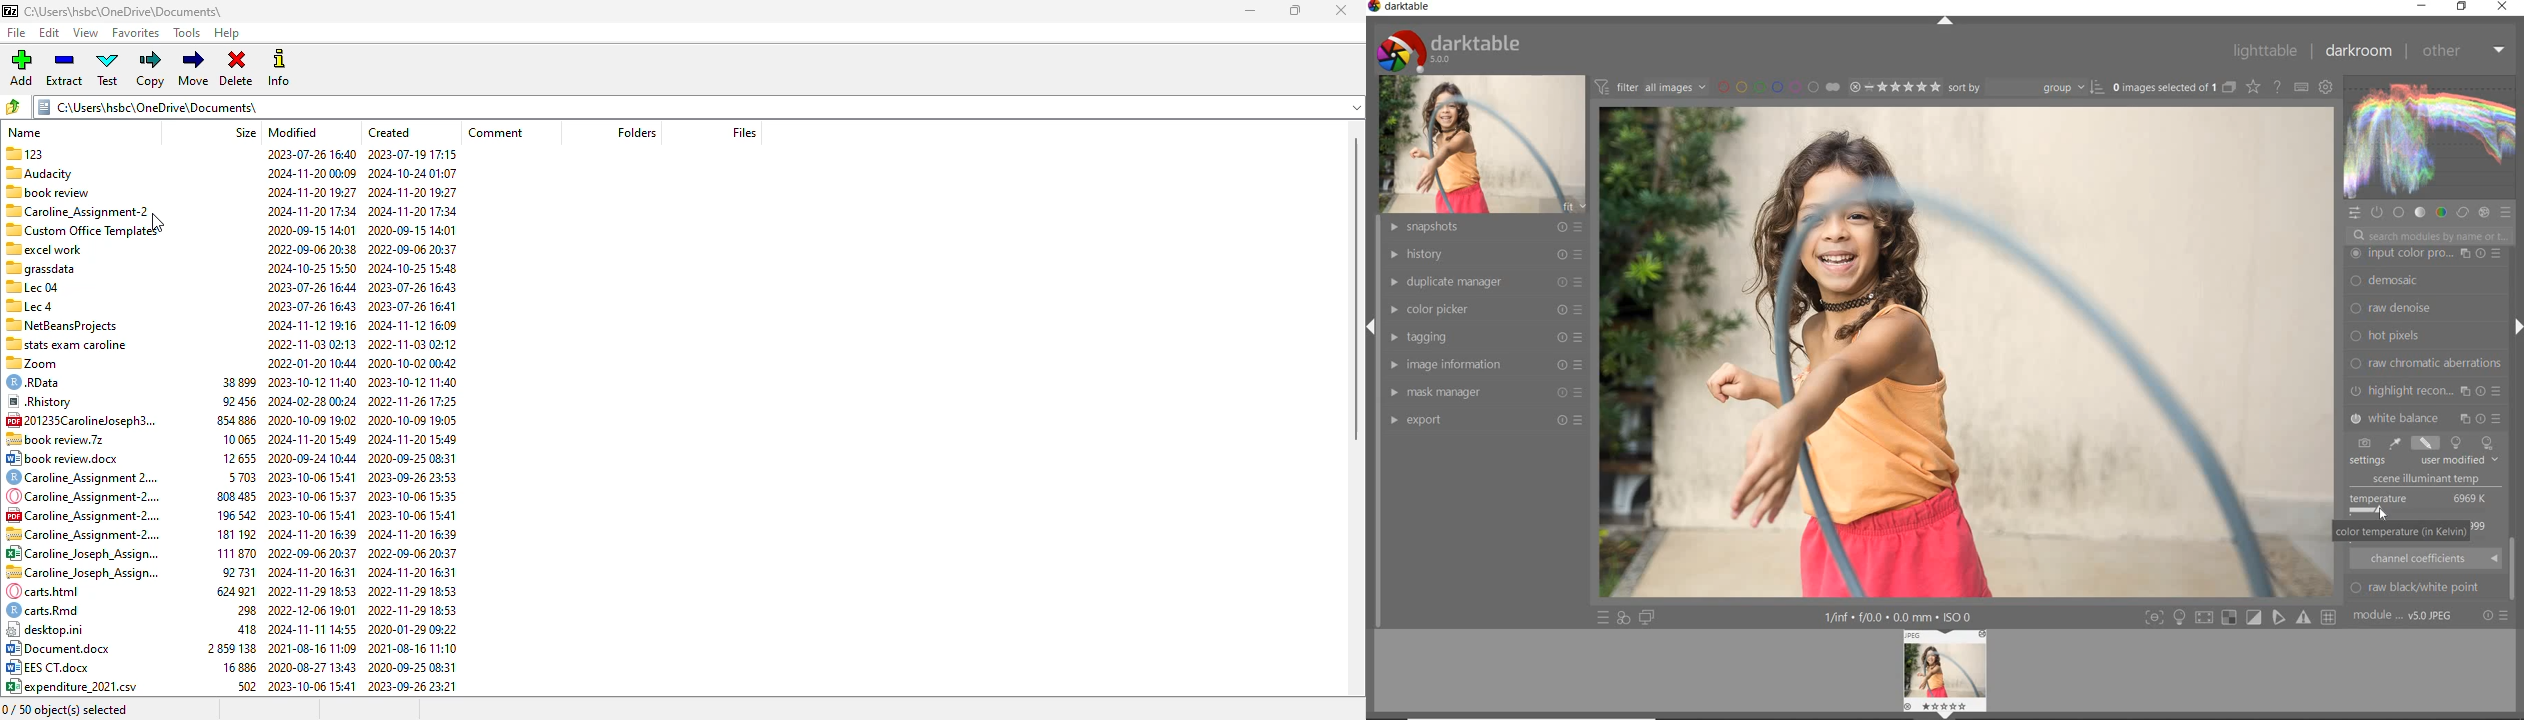 This screenshot has width=2548, height=728. Describe the element at coordinates (2425, 254) in the screenshot. I see `watermark` at that location.